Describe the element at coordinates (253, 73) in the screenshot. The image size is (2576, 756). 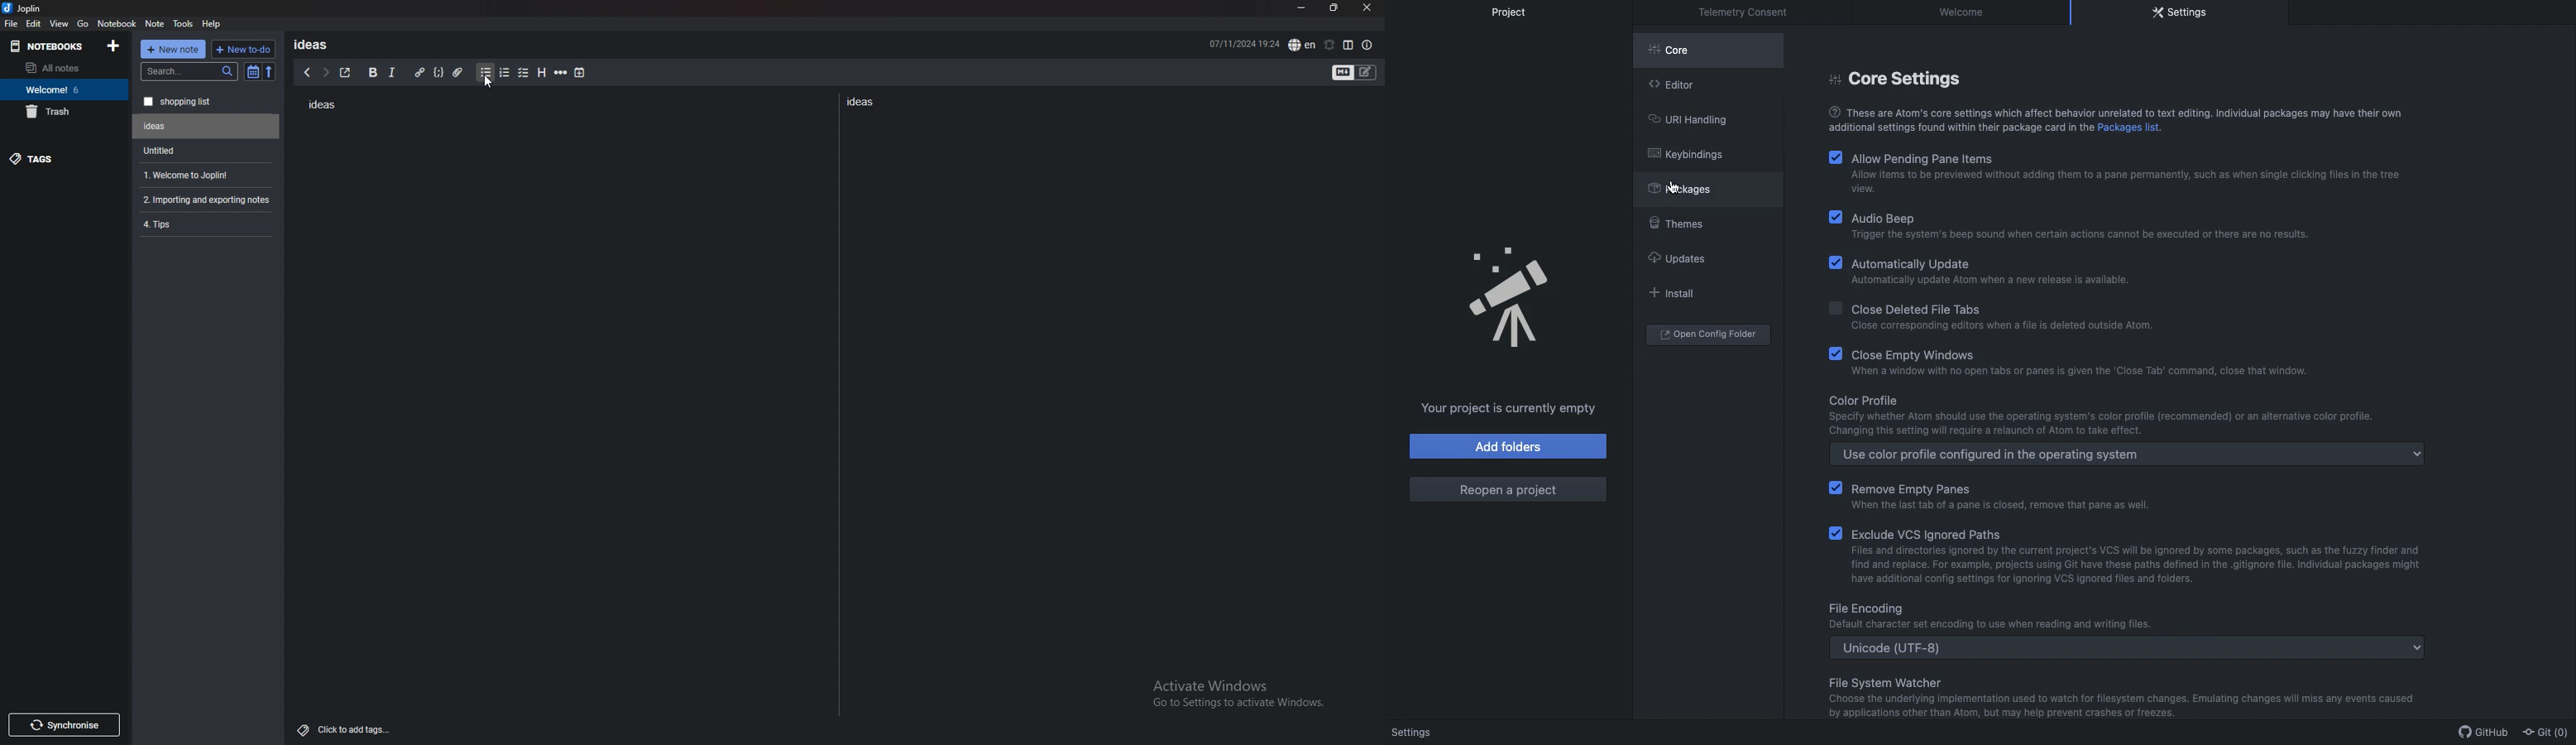
I see `toggle sort order` at that location.